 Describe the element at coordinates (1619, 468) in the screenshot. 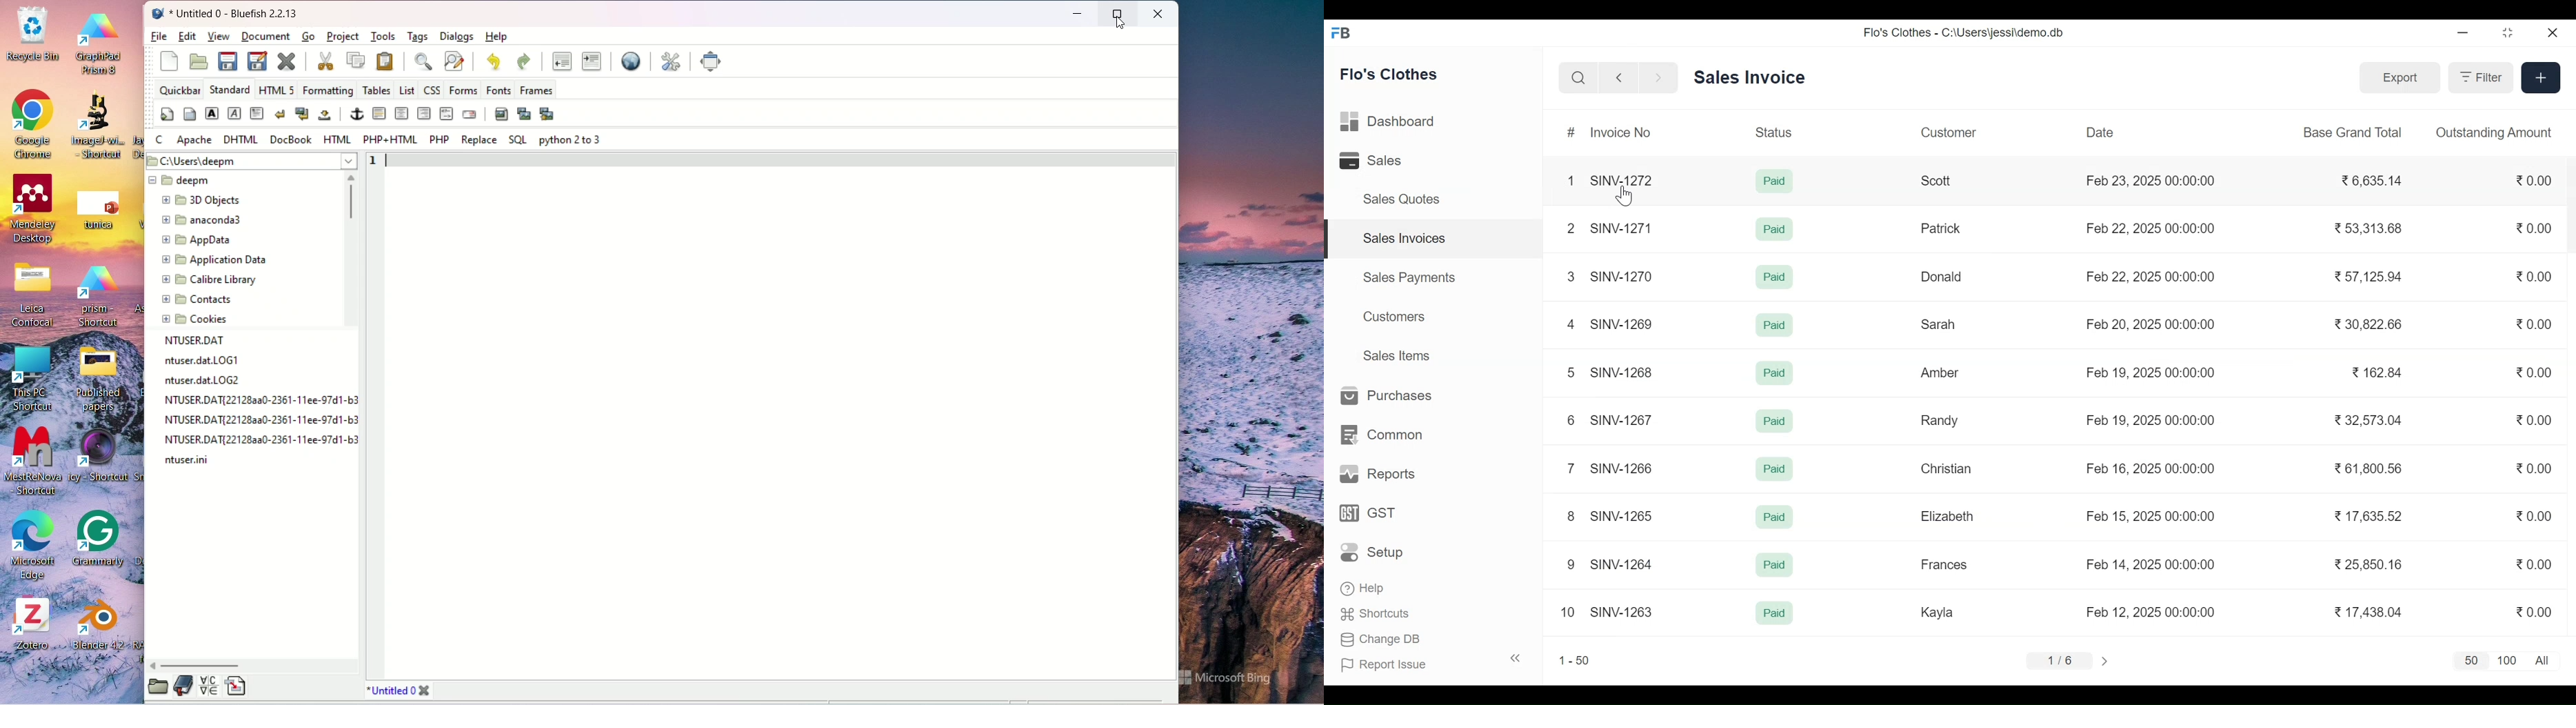

I see `SINV-1266` at that location.